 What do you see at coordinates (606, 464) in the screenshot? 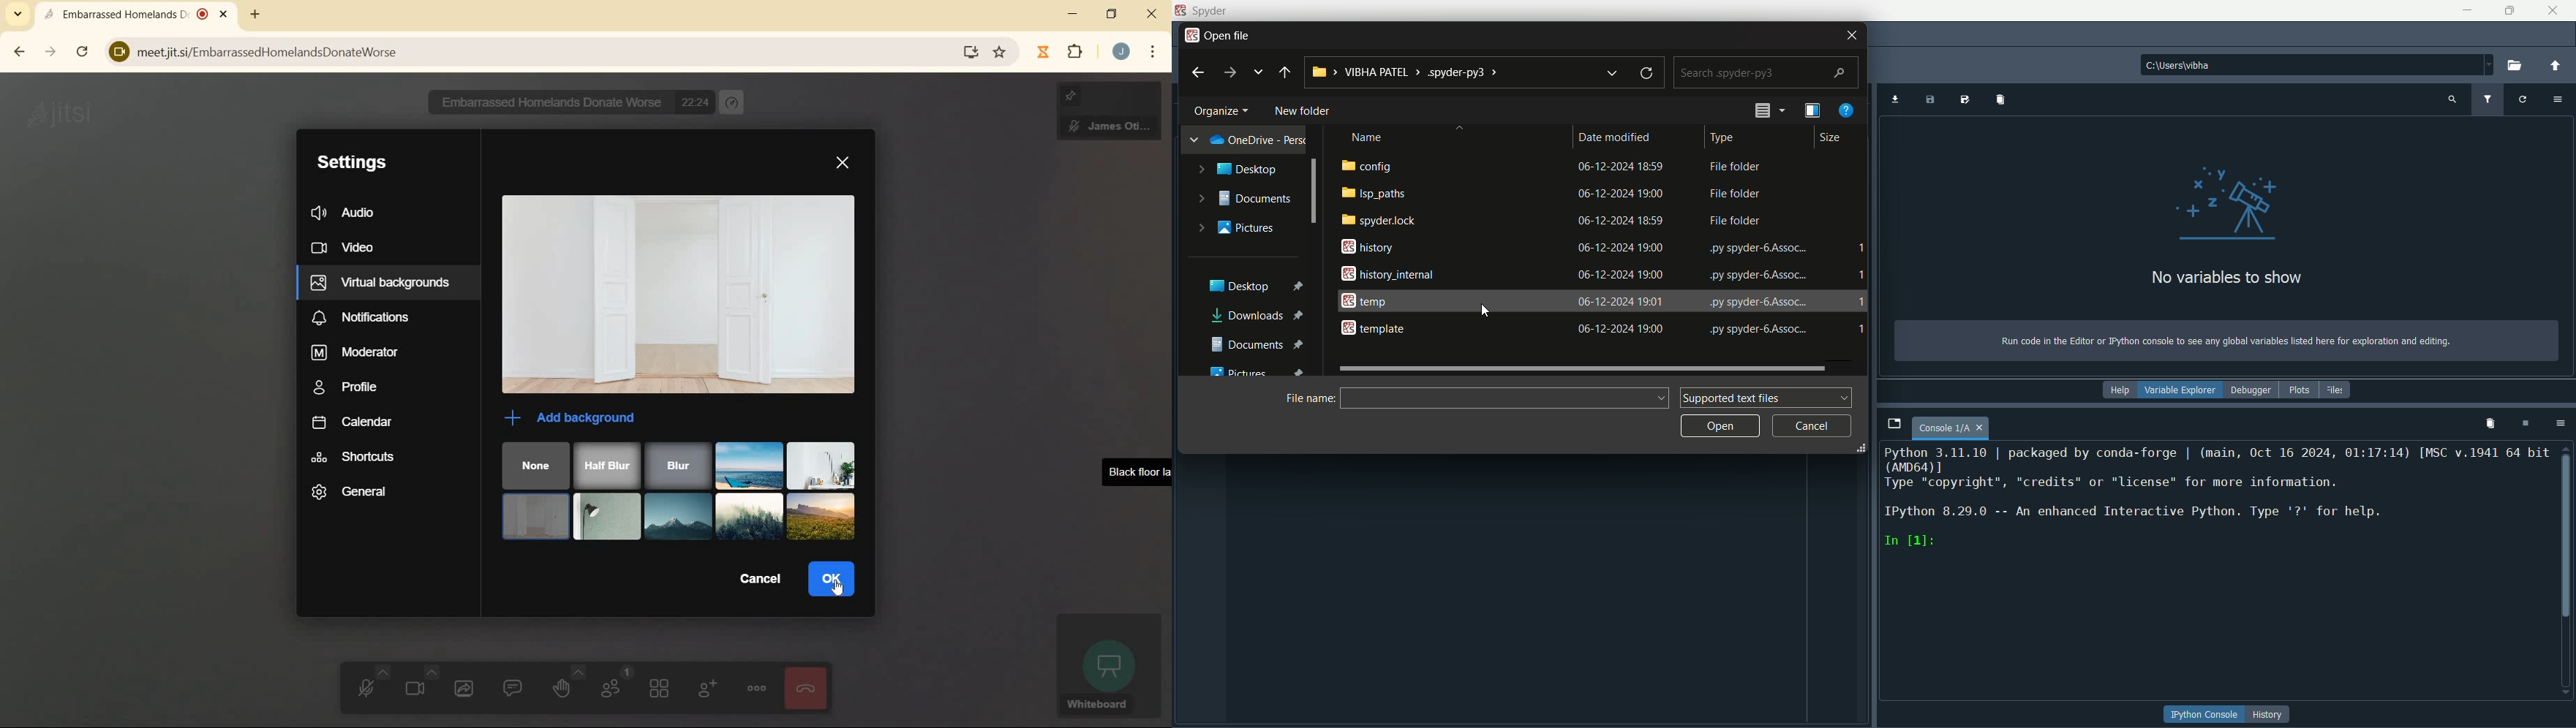
I see `half blur` at bounding box center [606, 464].